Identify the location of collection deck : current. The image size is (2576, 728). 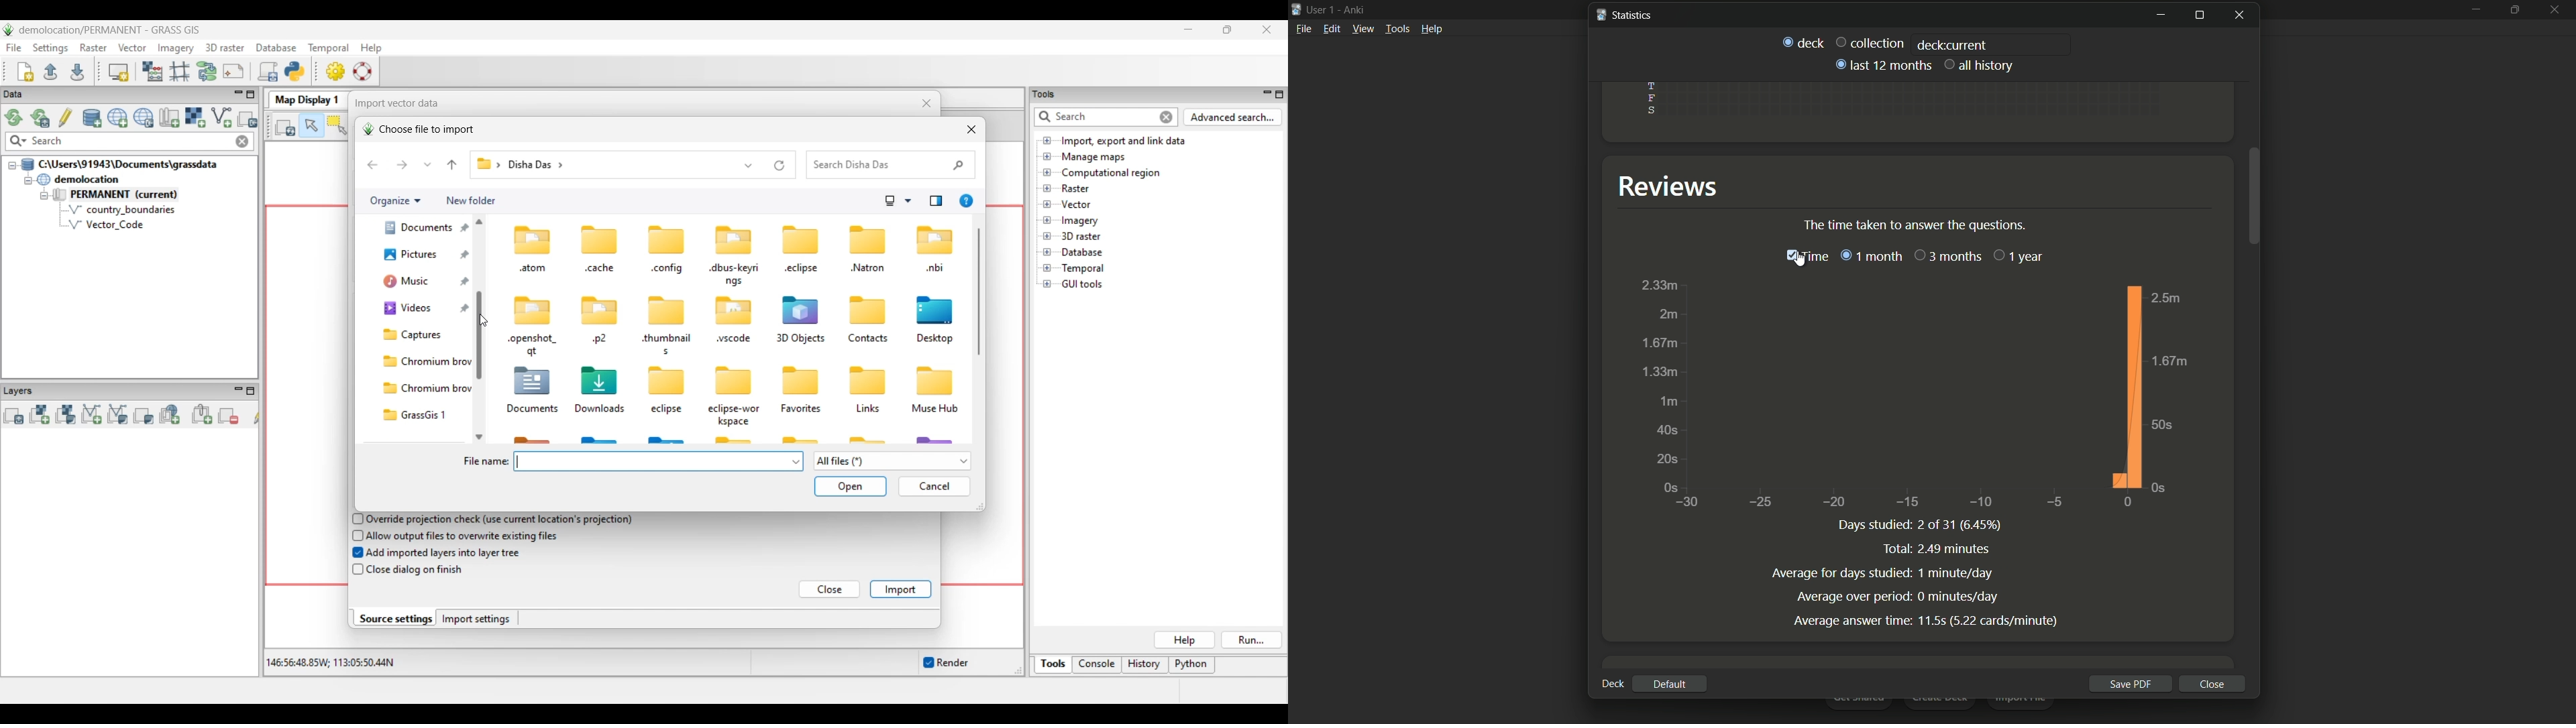
(1910, 44).